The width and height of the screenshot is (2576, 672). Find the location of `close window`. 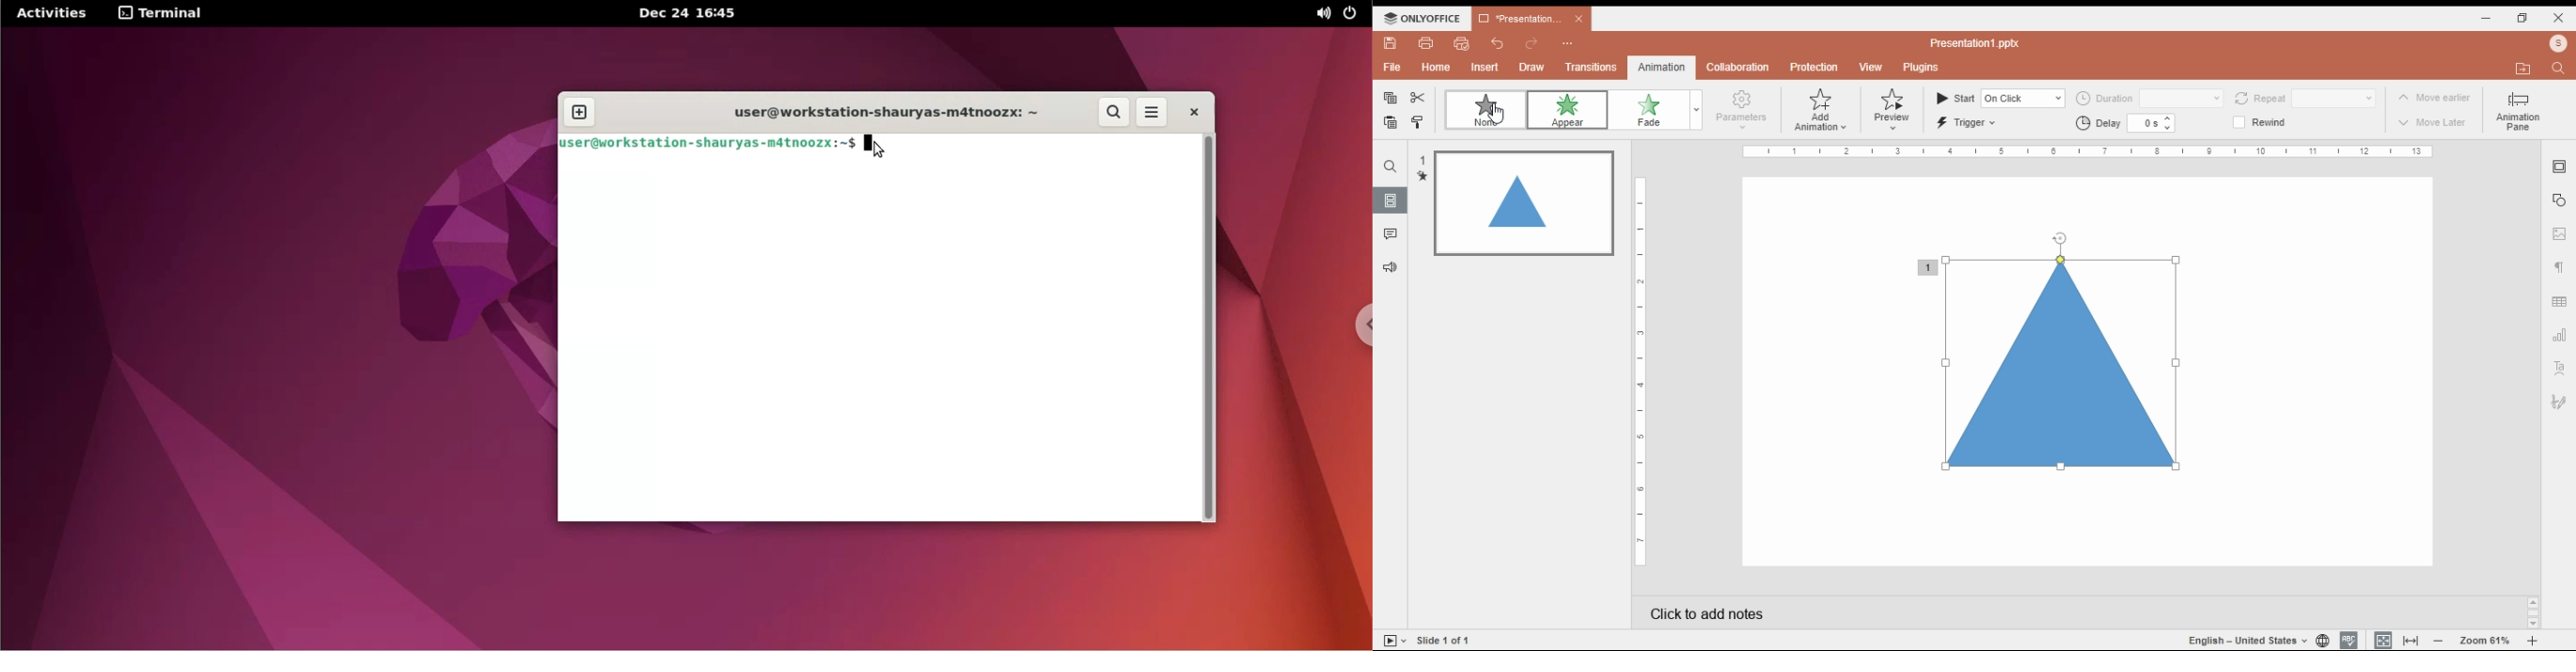

close window is located at coordinates (2557, 19).